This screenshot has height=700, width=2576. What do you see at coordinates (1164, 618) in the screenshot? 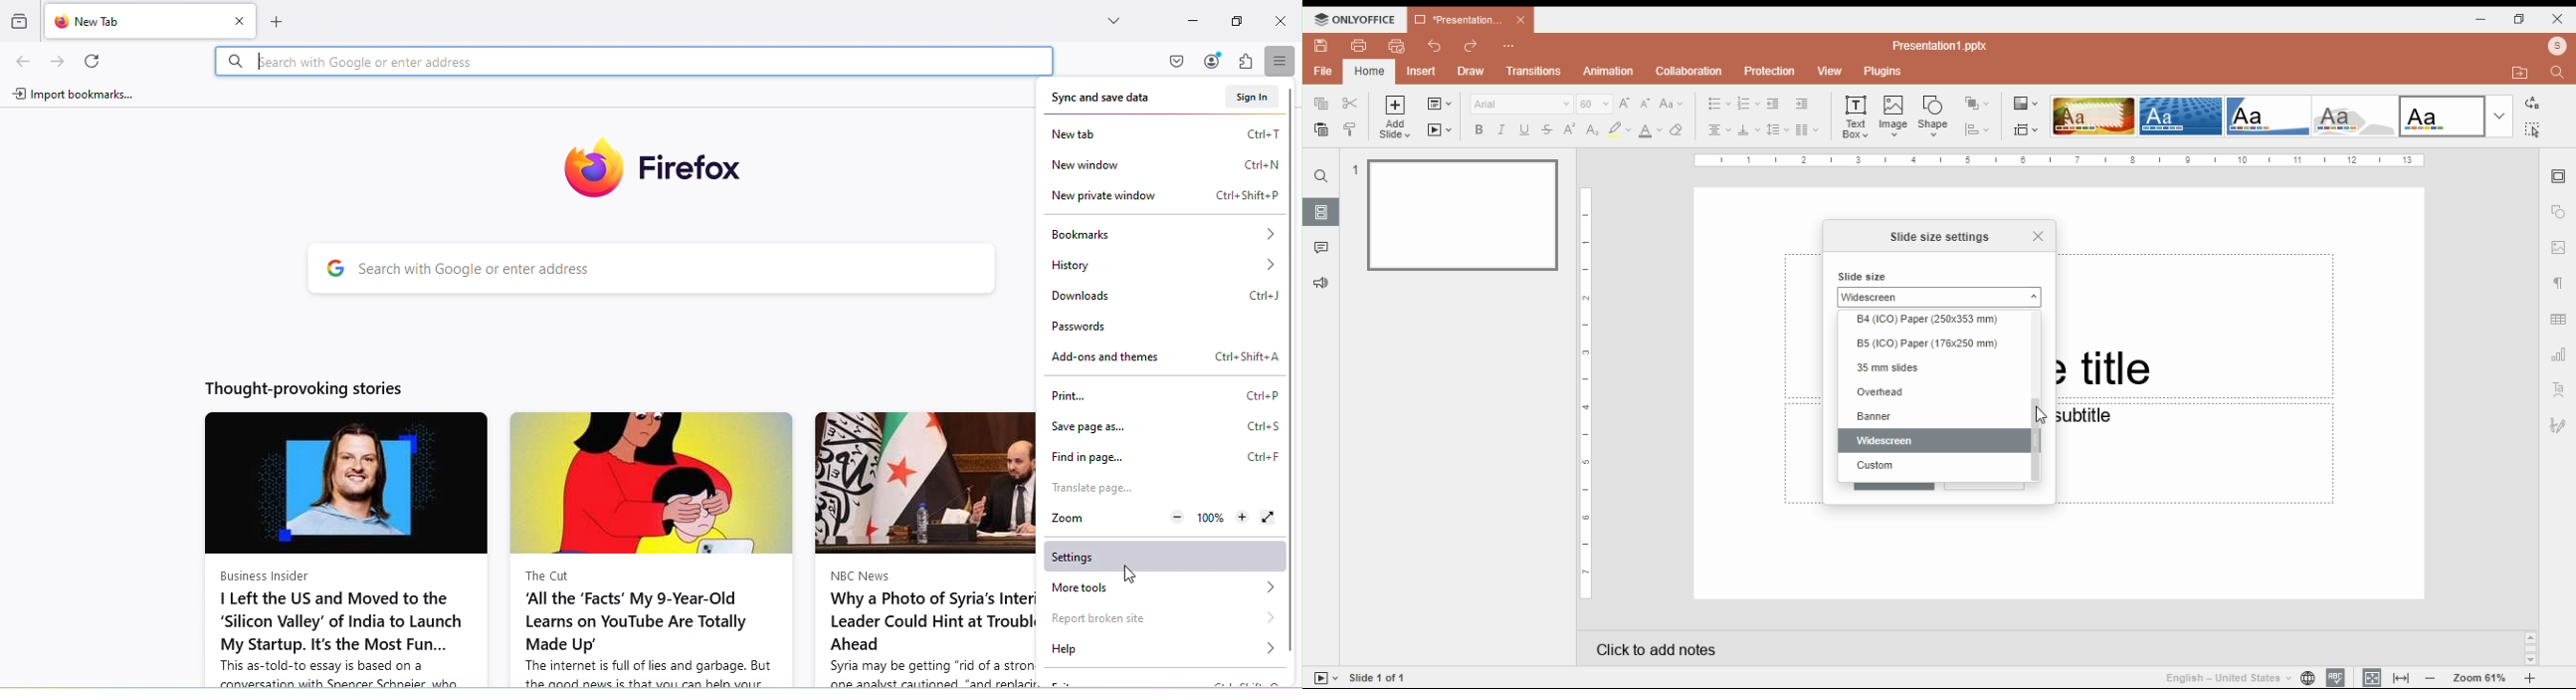
I see `Report broken site` at bounding box center [1164, 618].